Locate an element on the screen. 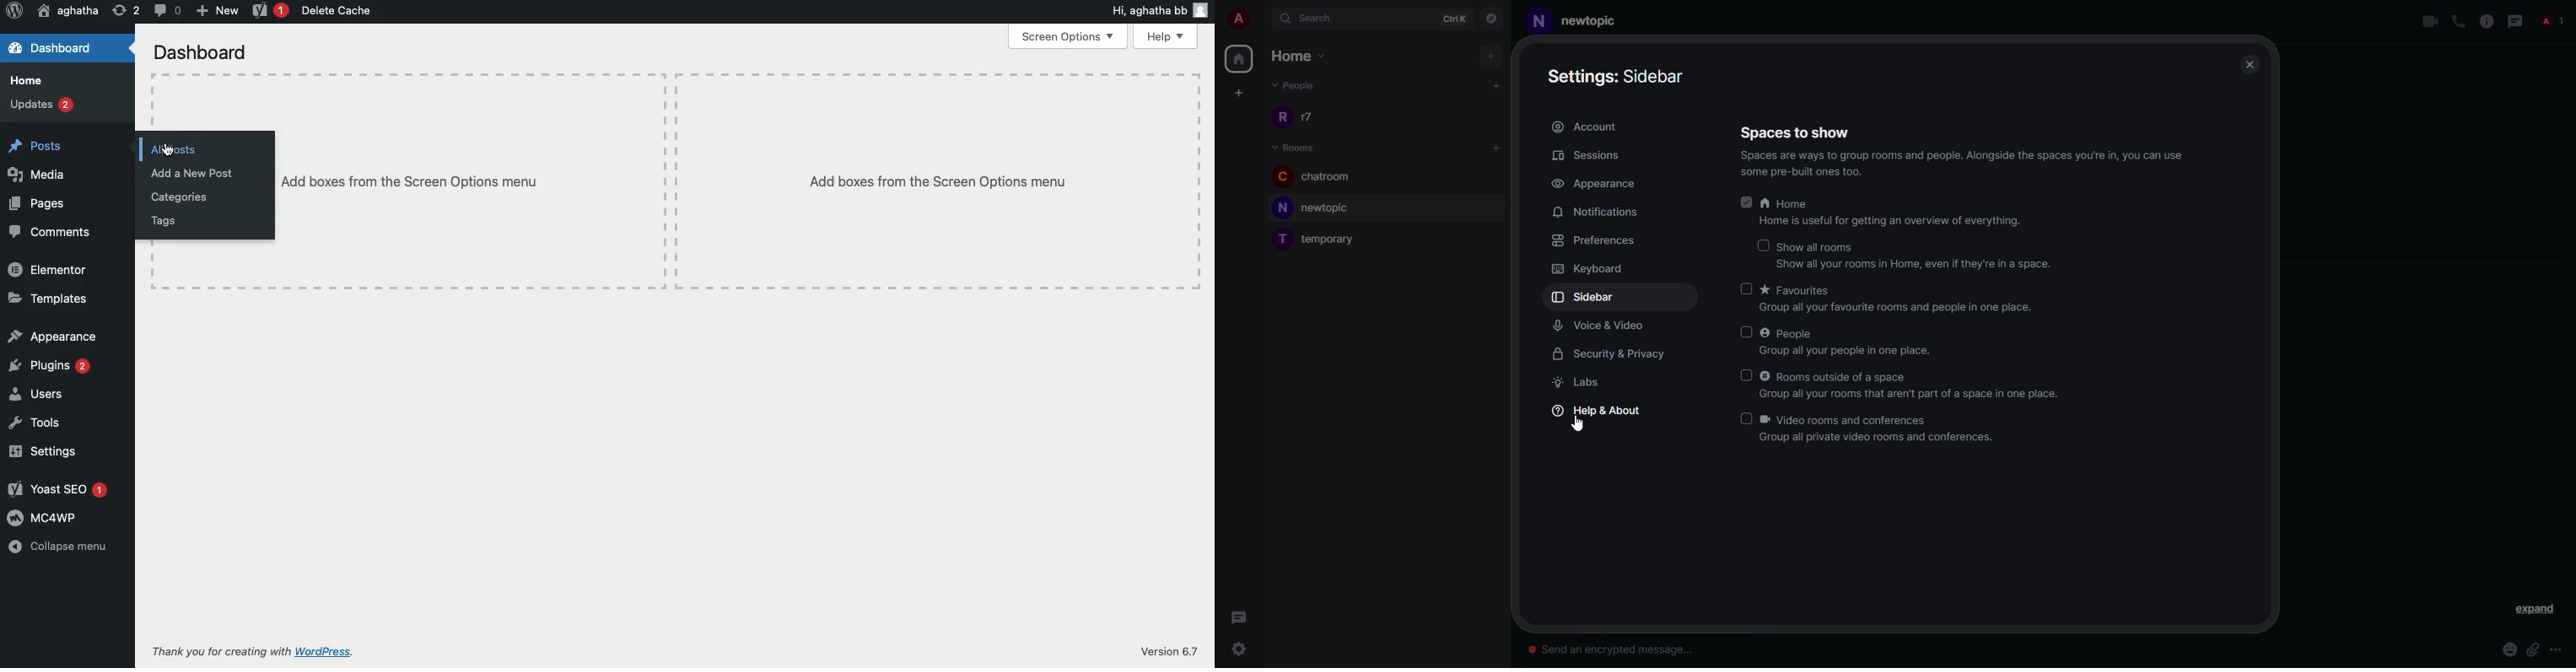  Table line is located at coordinates (153, 259).